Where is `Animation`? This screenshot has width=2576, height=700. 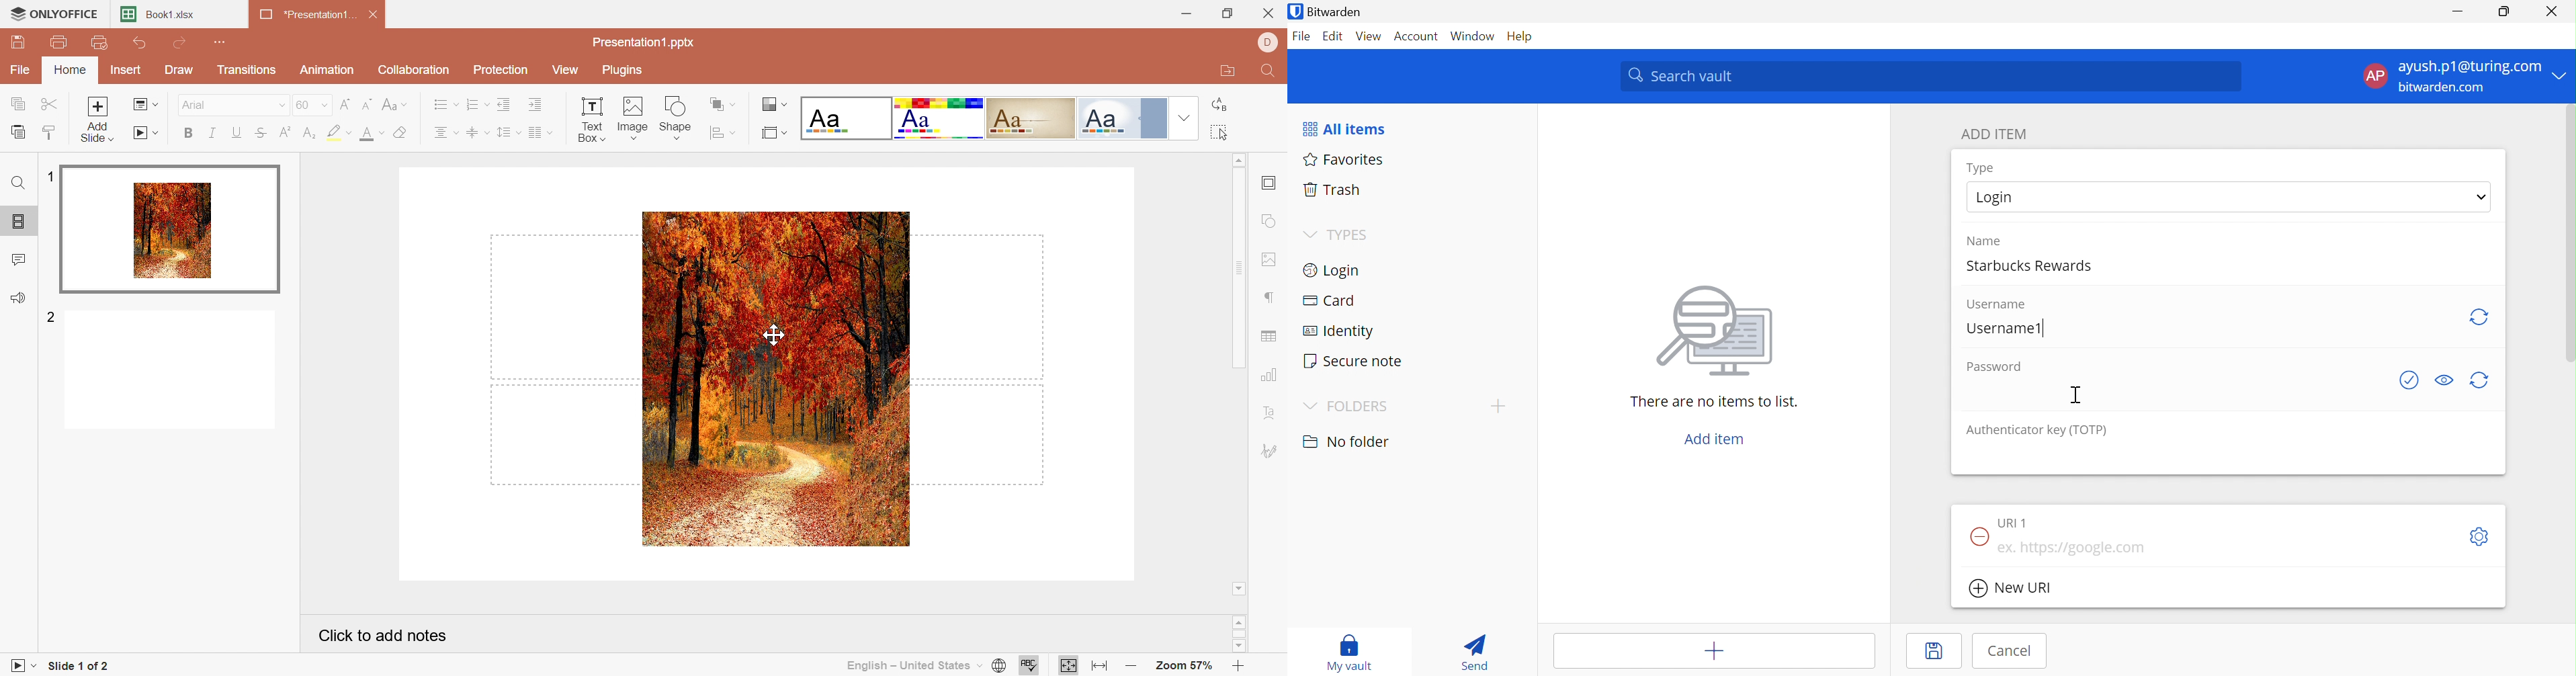 Animation is located at coordinates (329, 70).